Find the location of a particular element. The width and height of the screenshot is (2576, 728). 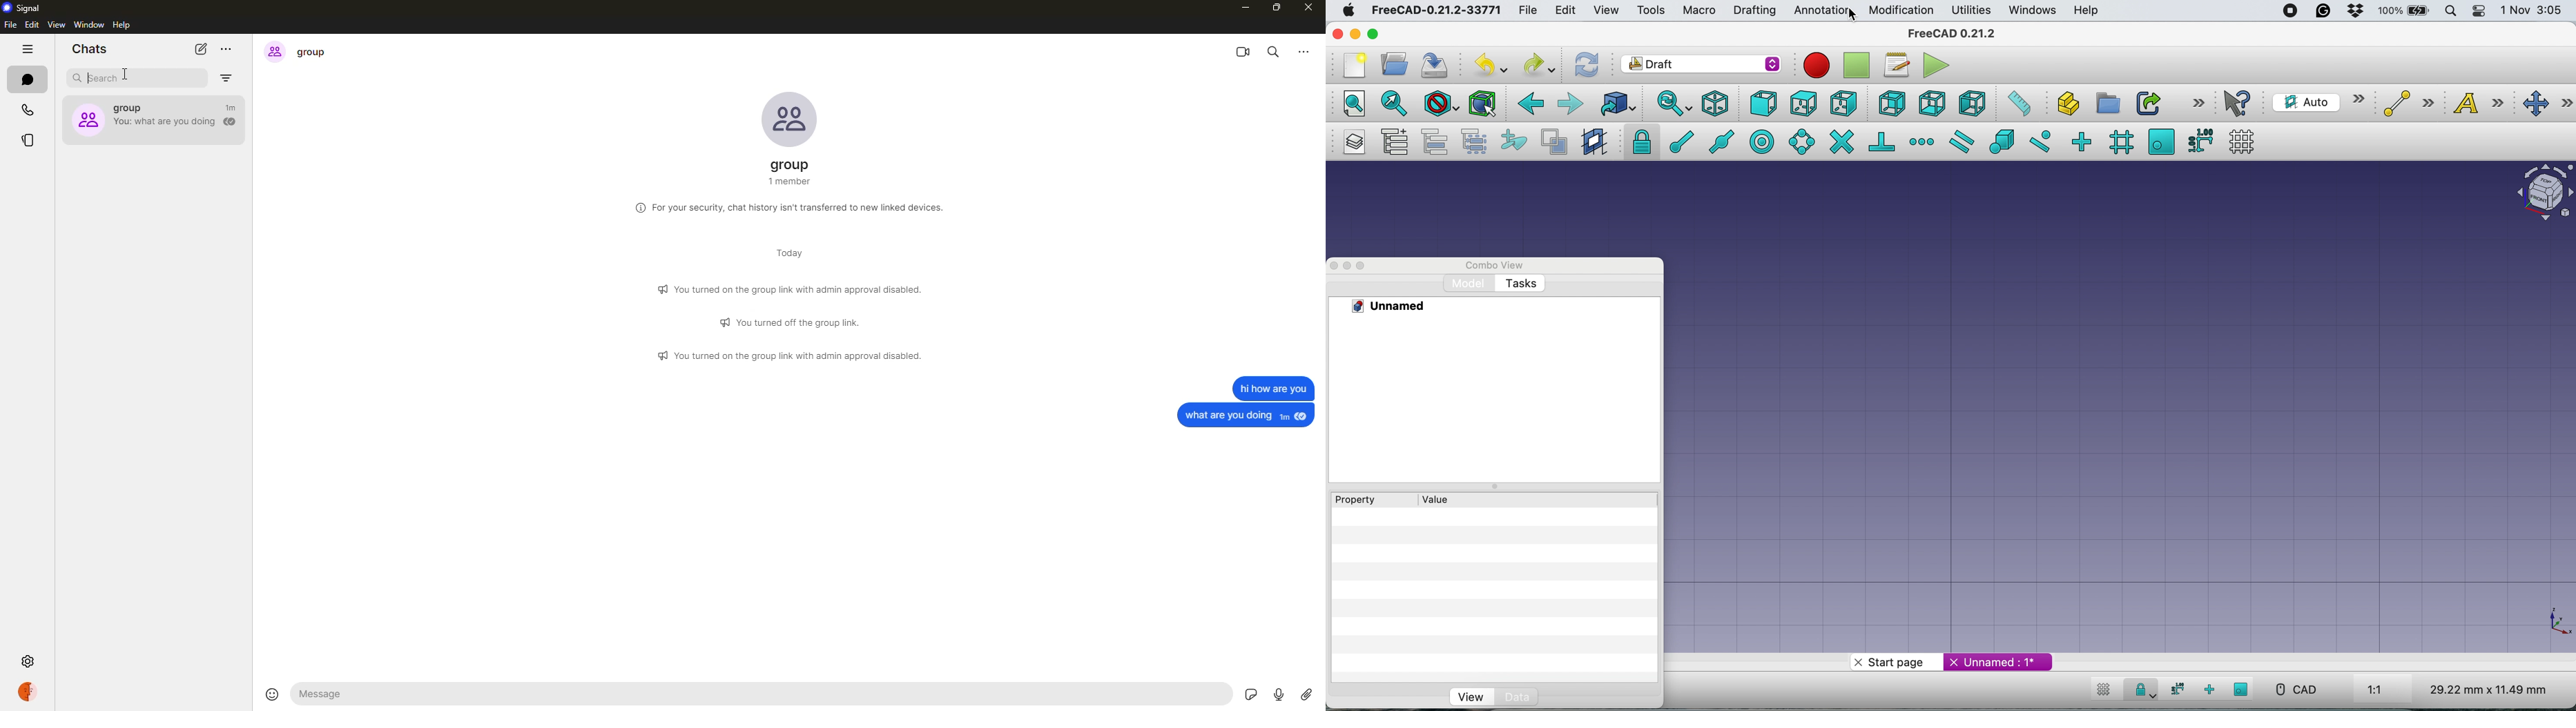

top is located at coordinates (1804, 103).